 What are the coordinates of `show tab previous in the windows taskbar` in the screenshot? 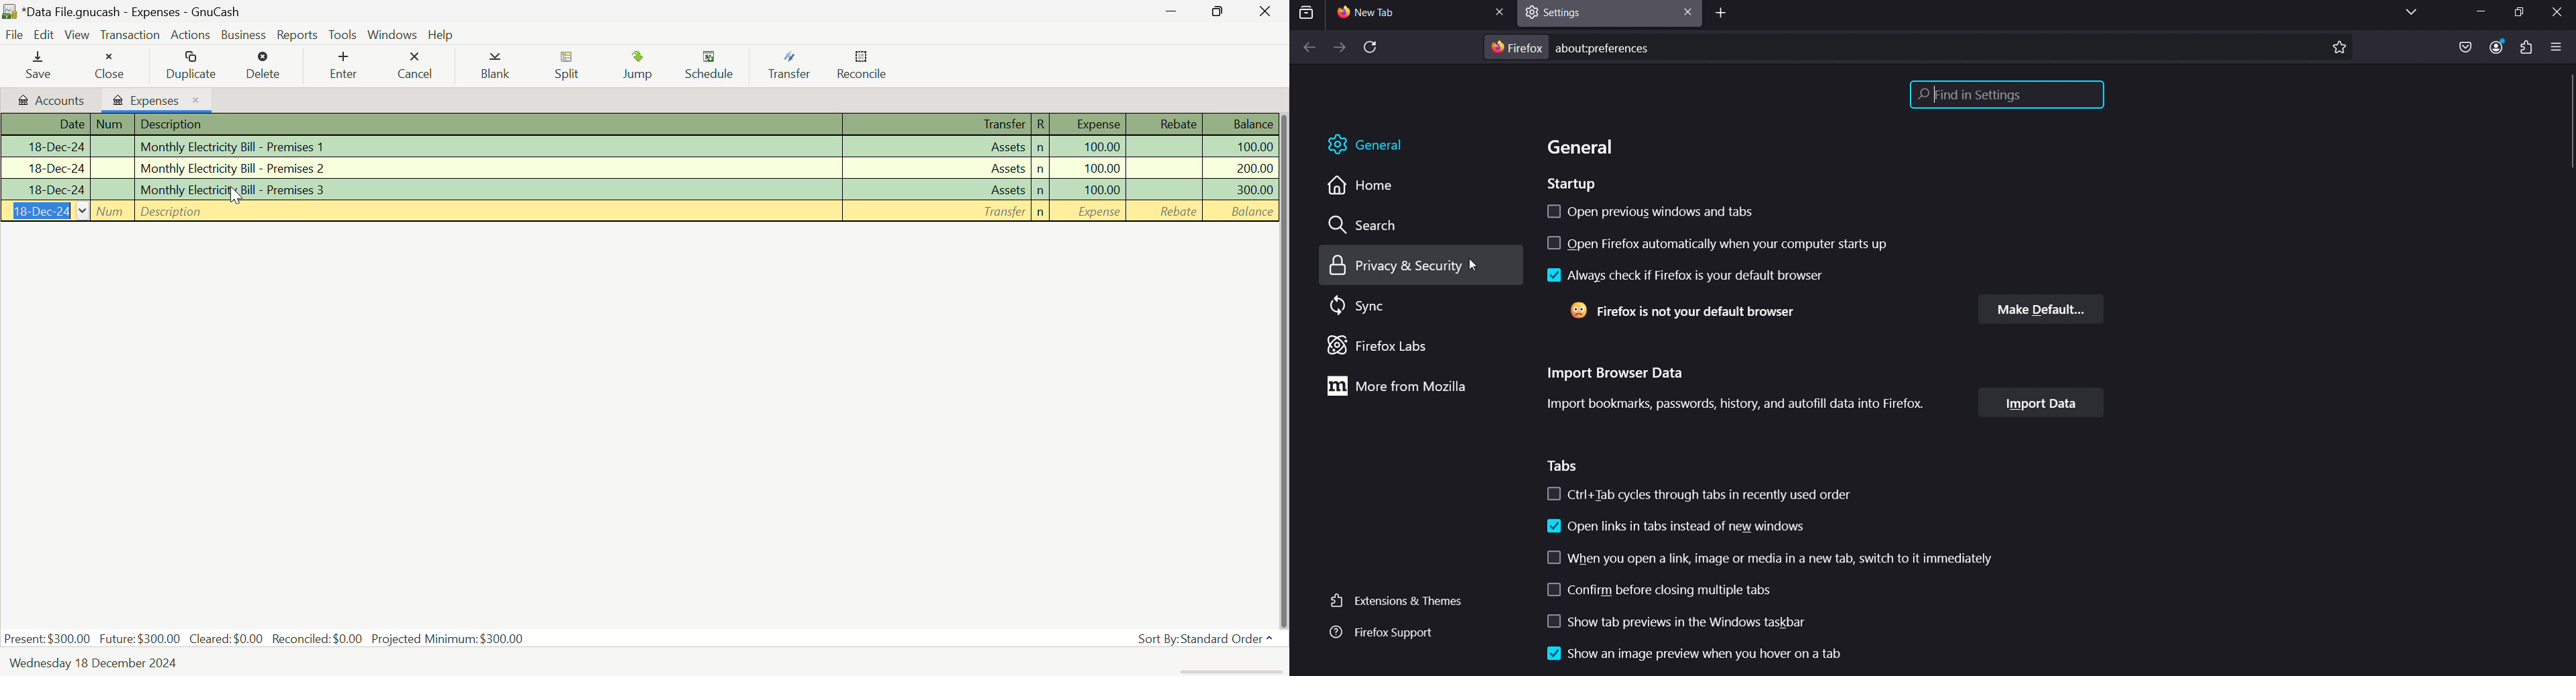 It's located at (1700, 623).